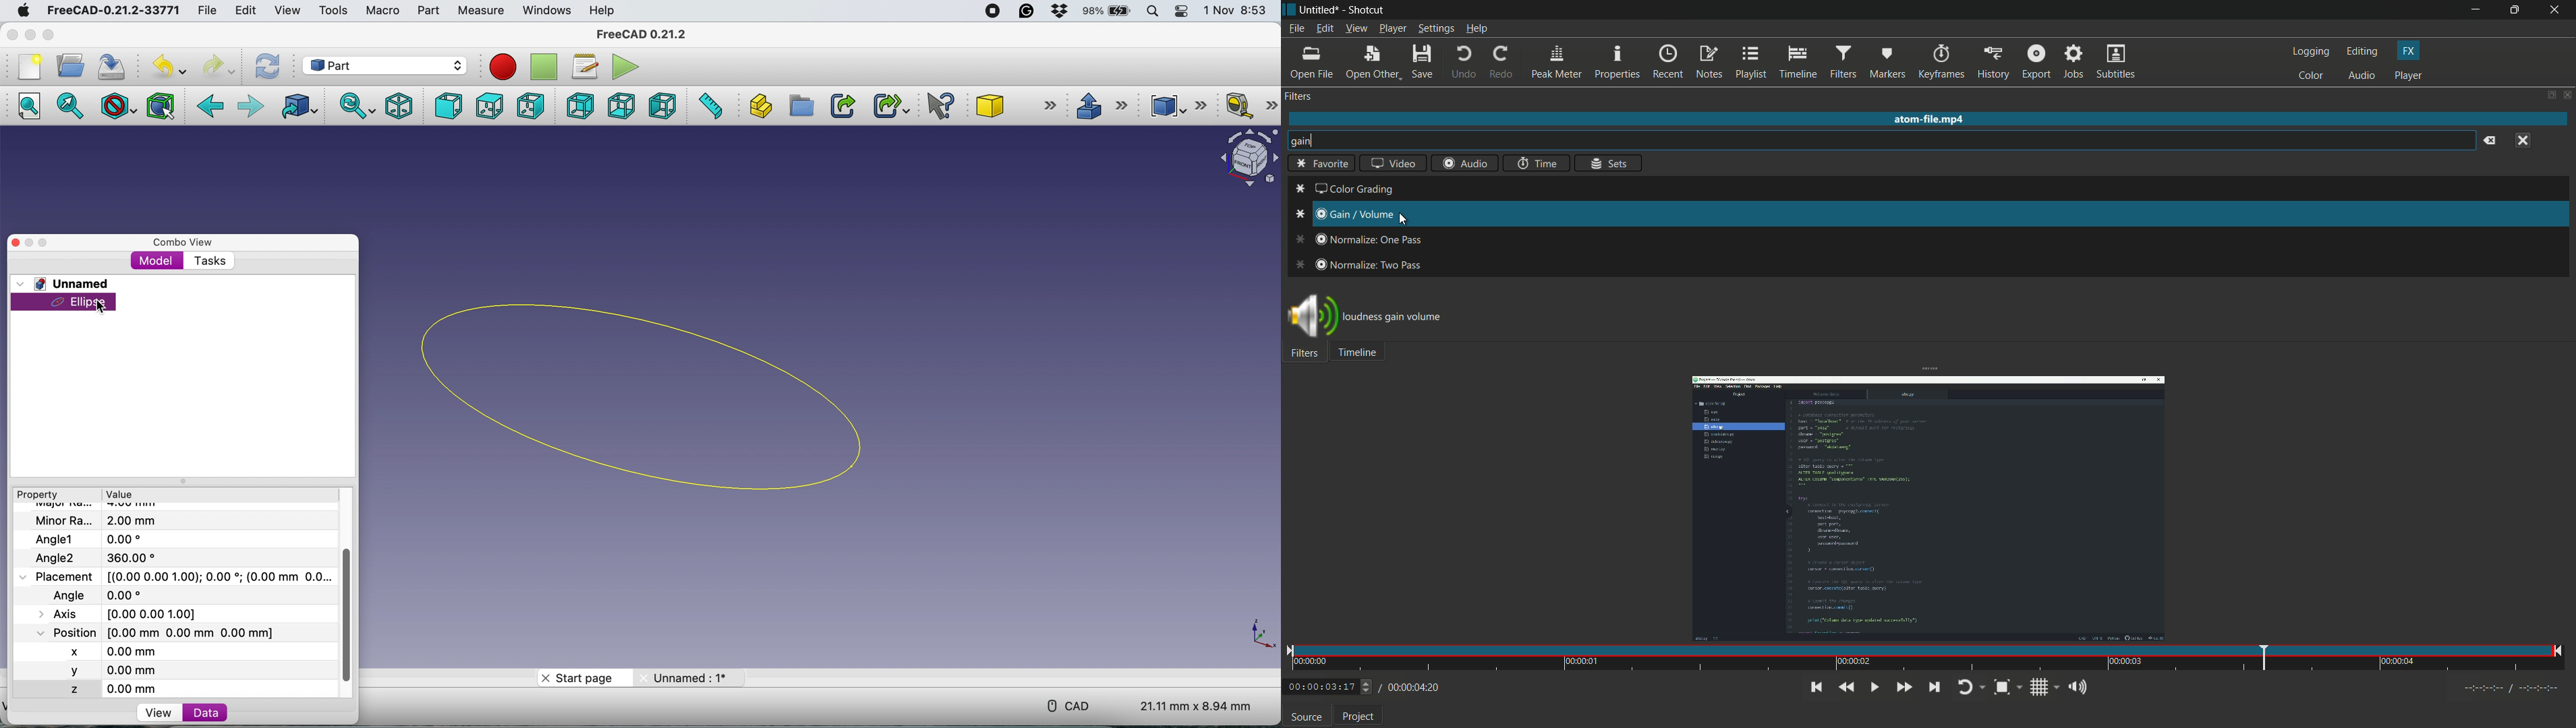 The height and width of the screenshot is (728, 2576). Describe the element at coordinates (1393, 162) in the screenshot. I see `video` at that location.